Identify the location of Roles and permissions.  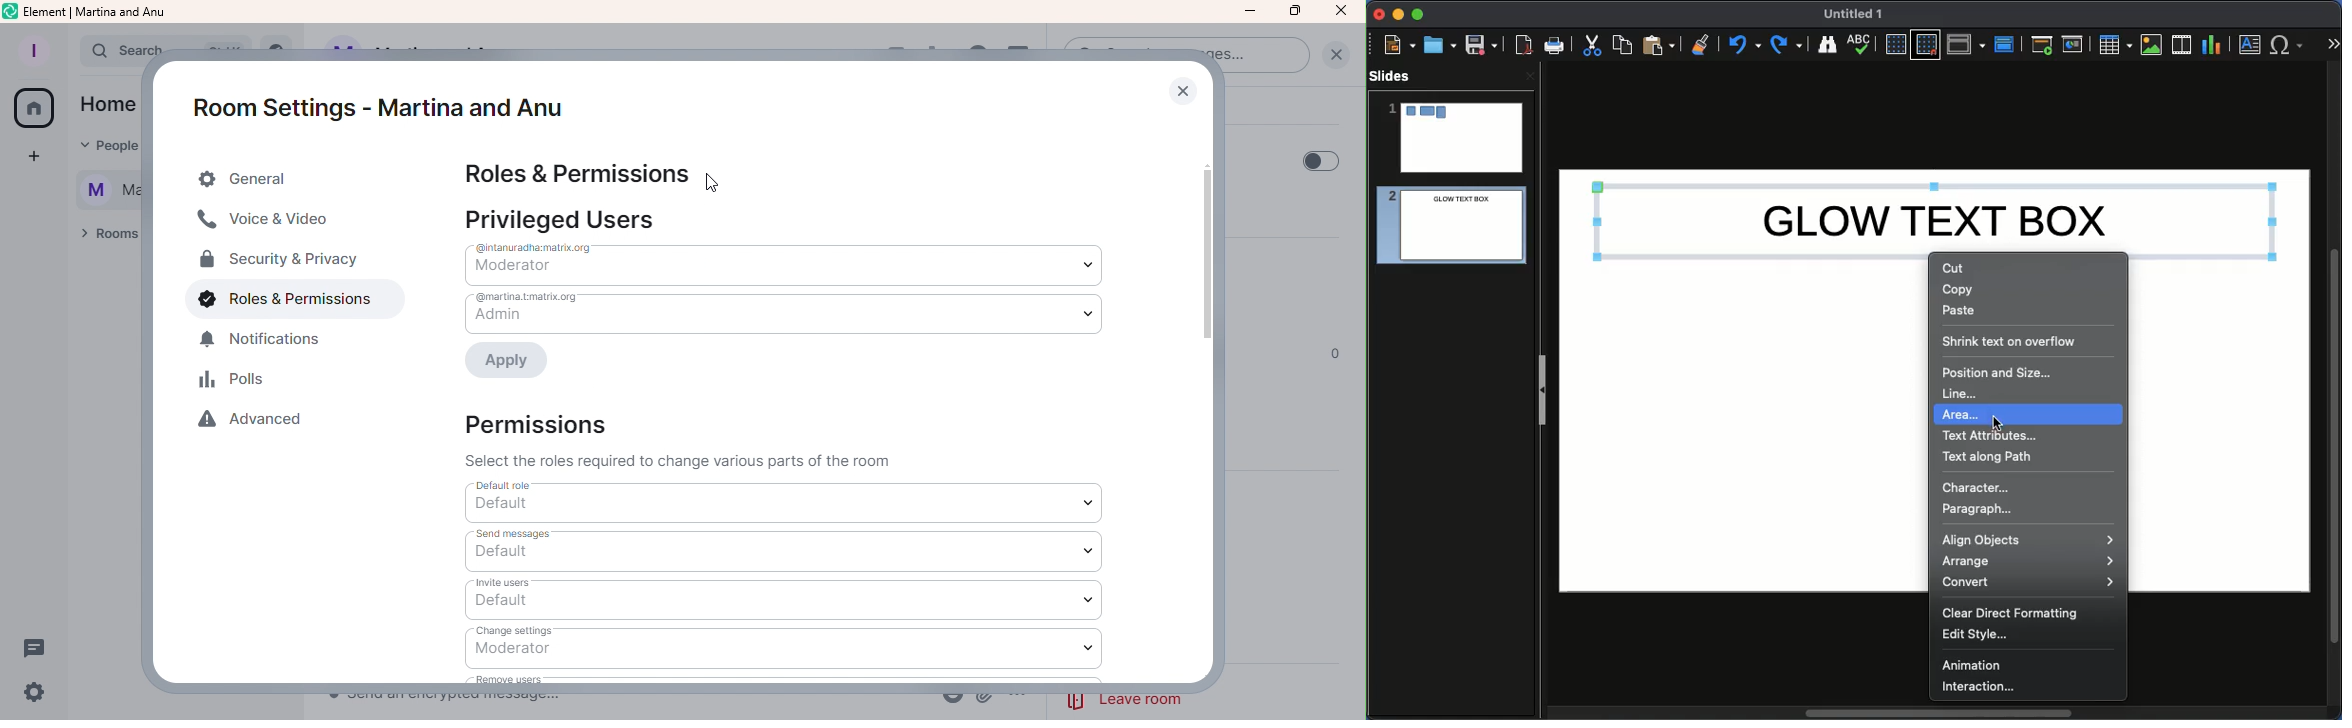
(280, 303).